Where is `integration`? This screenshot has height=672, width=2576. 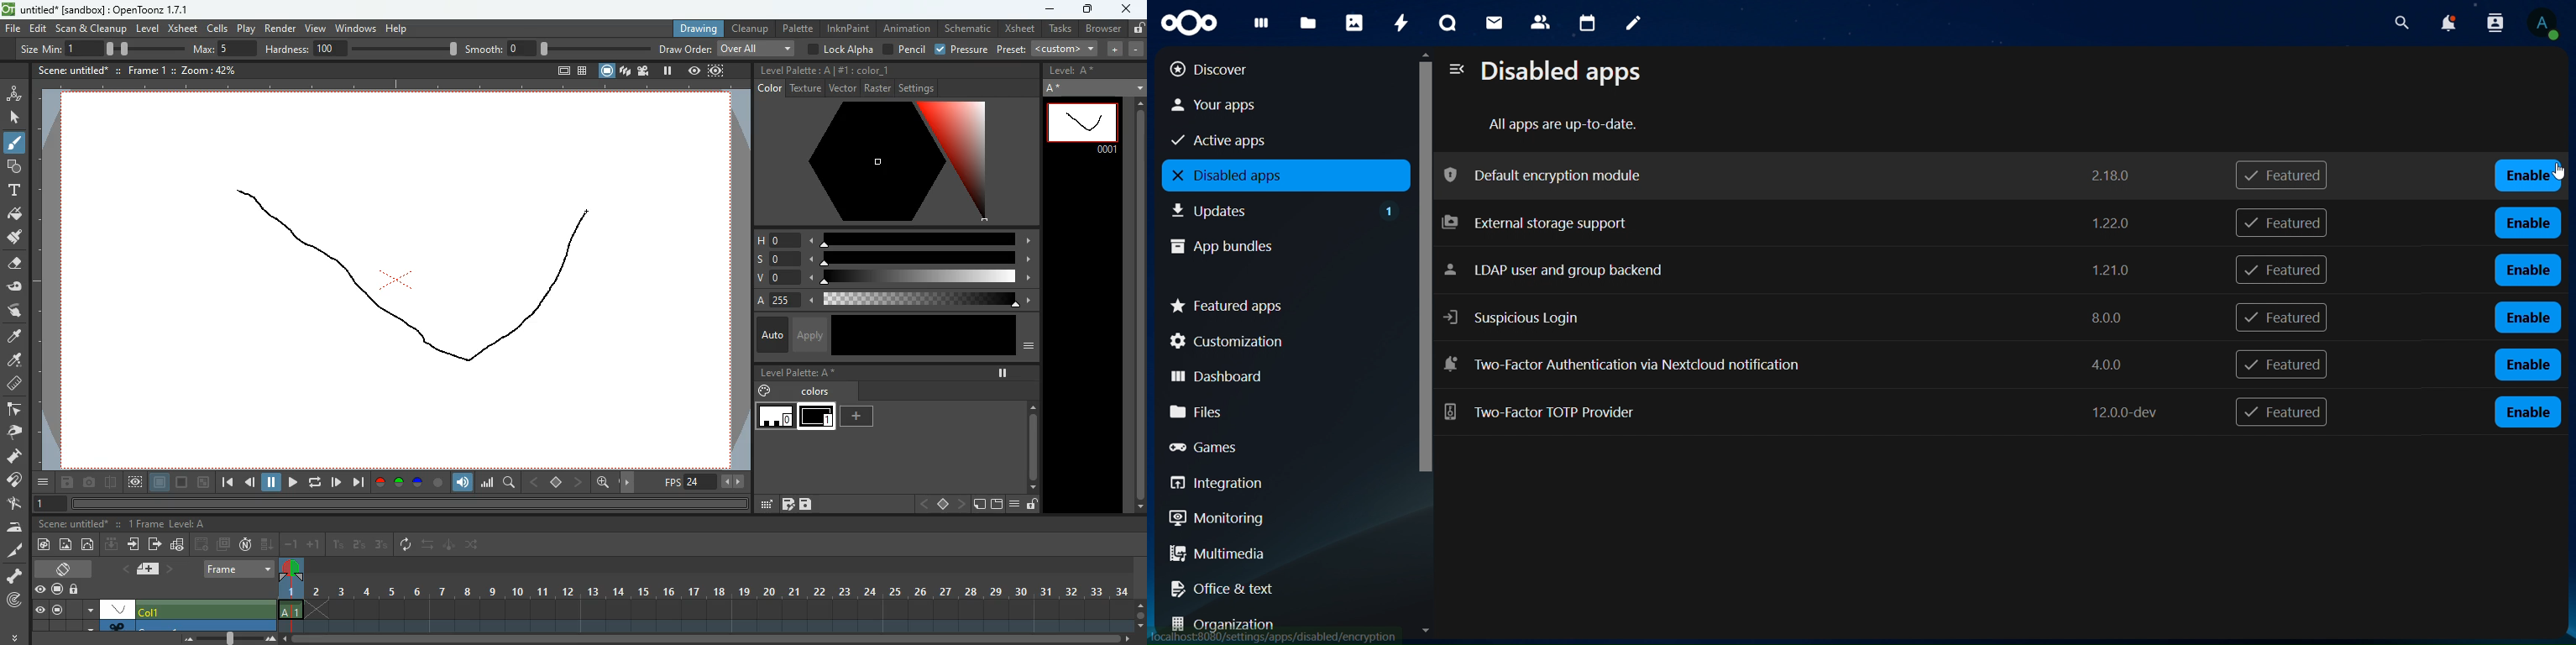 integration is located at coordinates (1275, 483).